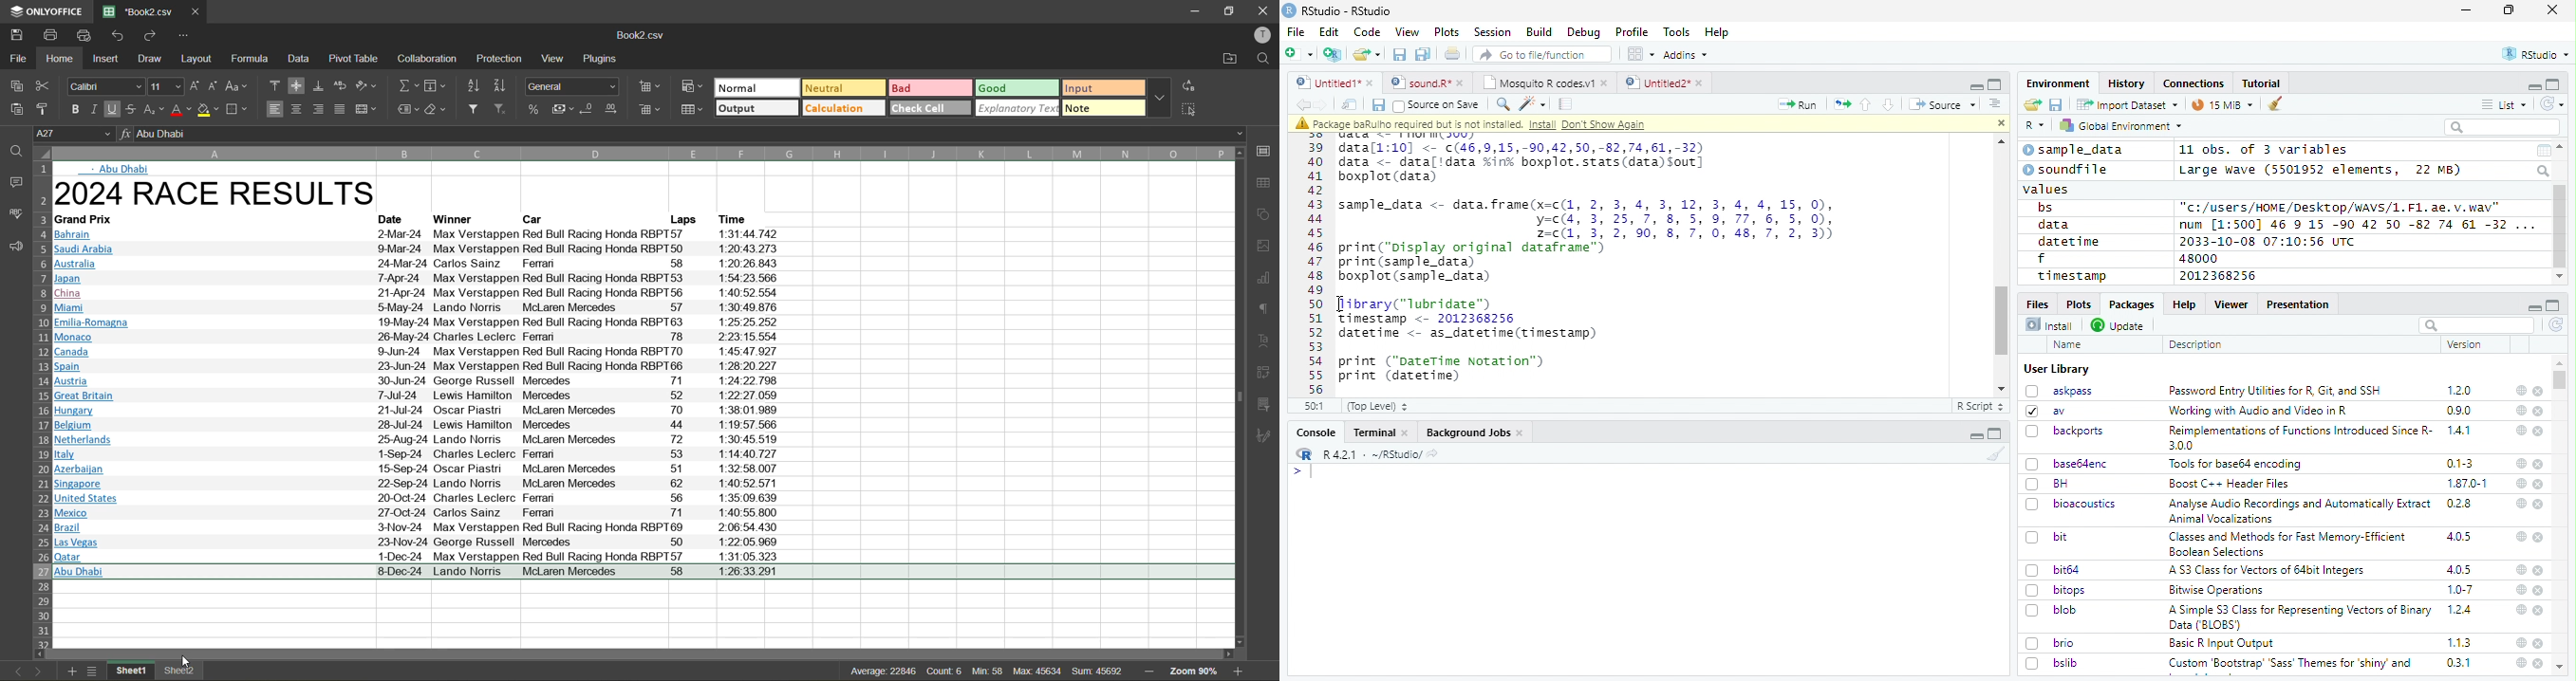 Image resolution: width=2576 pixels, height=700 pixels. What do you see at coordinates (2540, 505) in the screenshot?
I see `close` at bounding box center [2540, 505].